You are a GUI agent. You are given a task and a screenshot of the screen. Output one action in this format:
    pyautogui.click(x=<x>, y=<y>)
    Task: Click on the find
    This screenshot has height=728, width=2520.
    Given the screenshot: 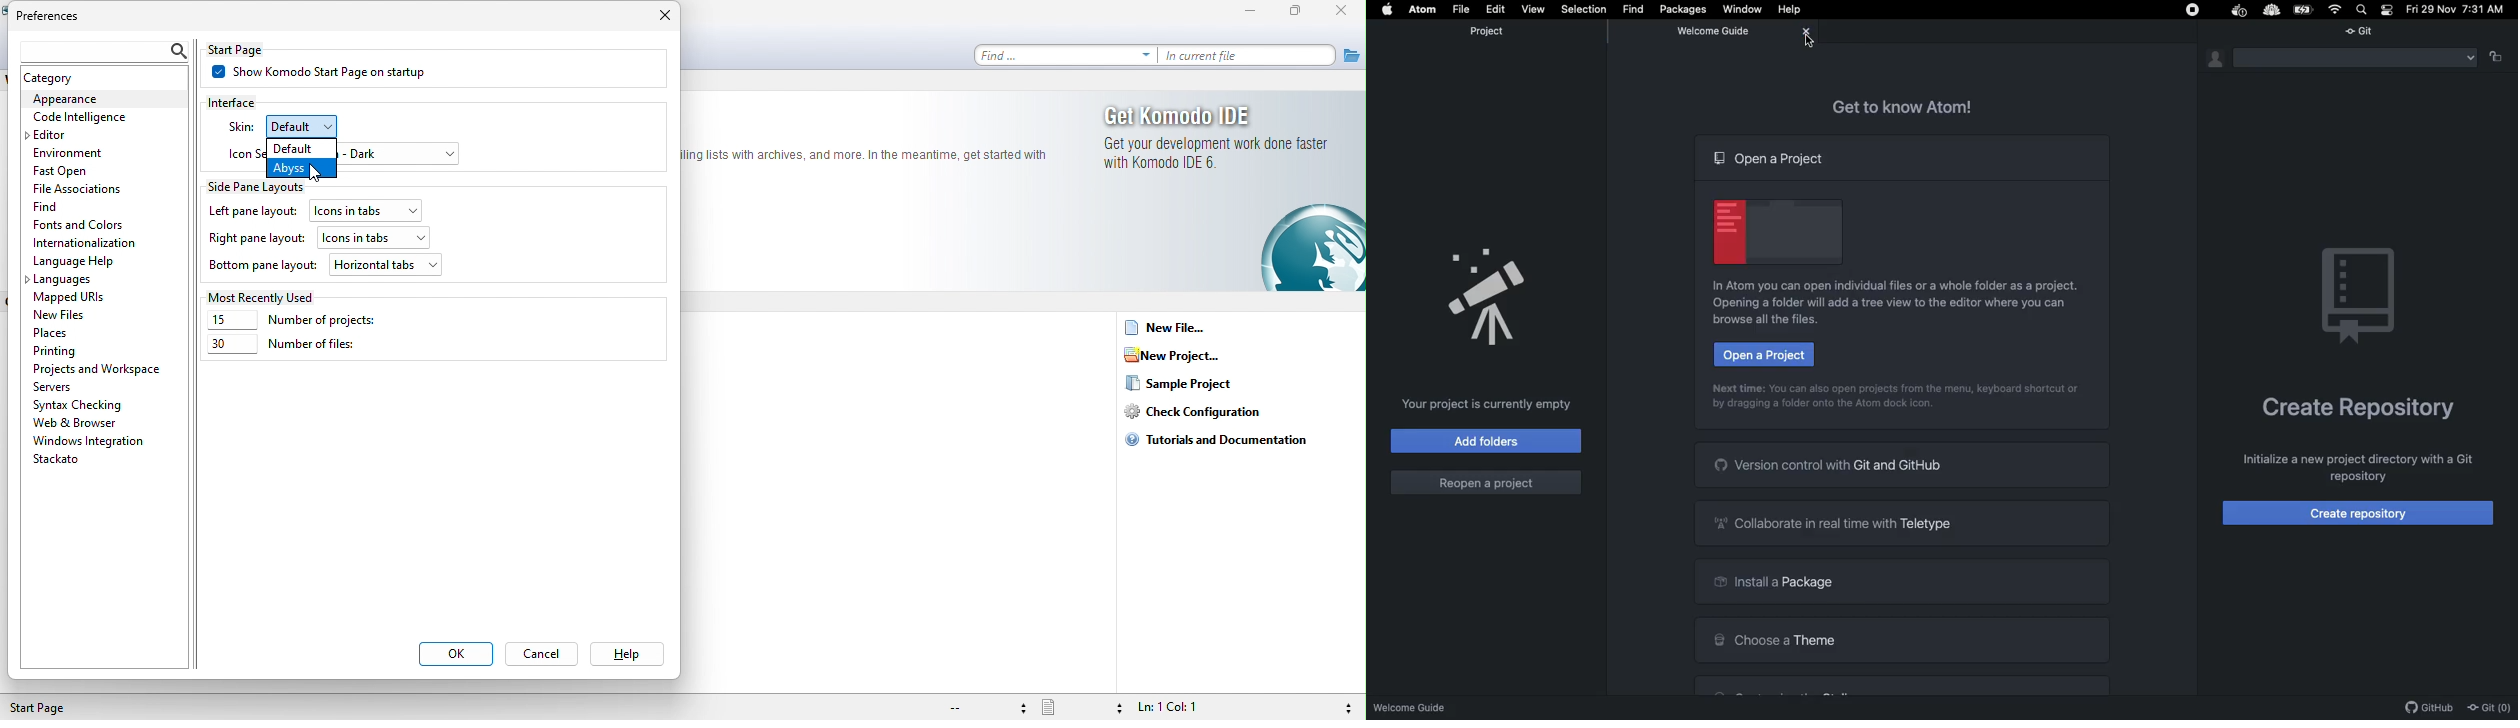 What is the action you would take?
    pyautogui.click(x=88, y=206)
    